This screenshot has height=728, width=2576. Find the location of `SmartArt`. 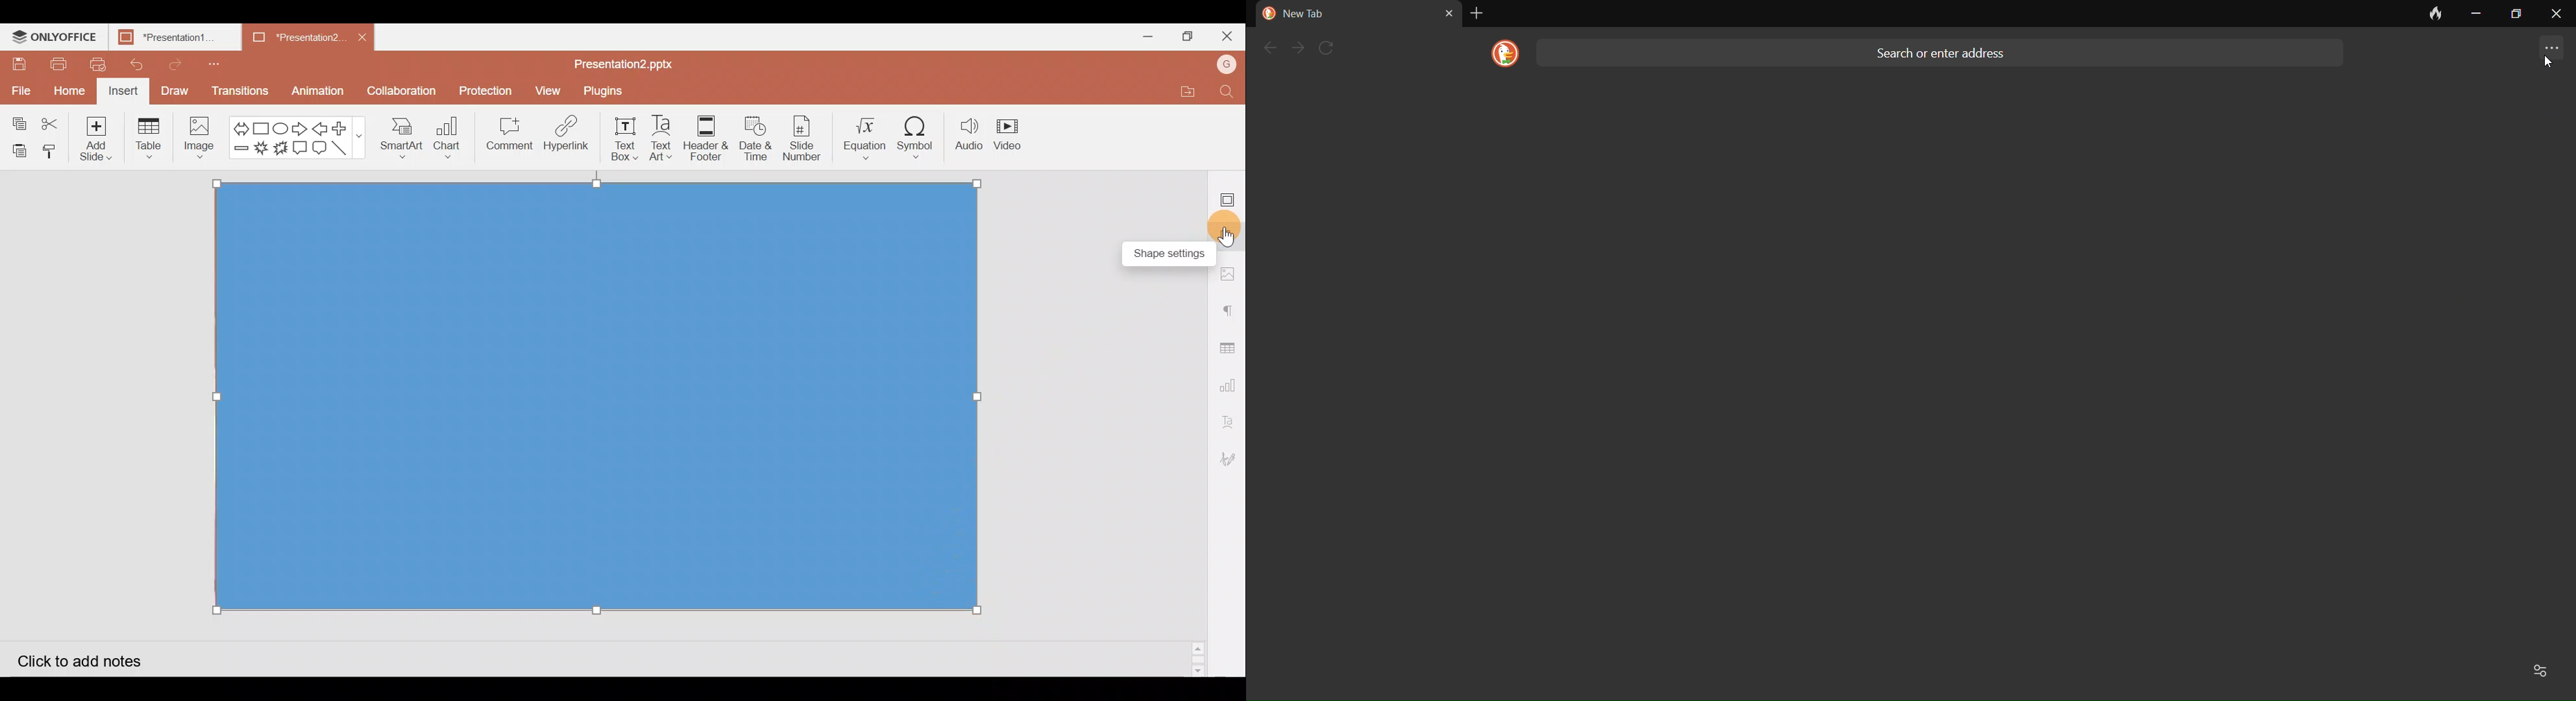

SmartArt is located at coordinates (400, 140).